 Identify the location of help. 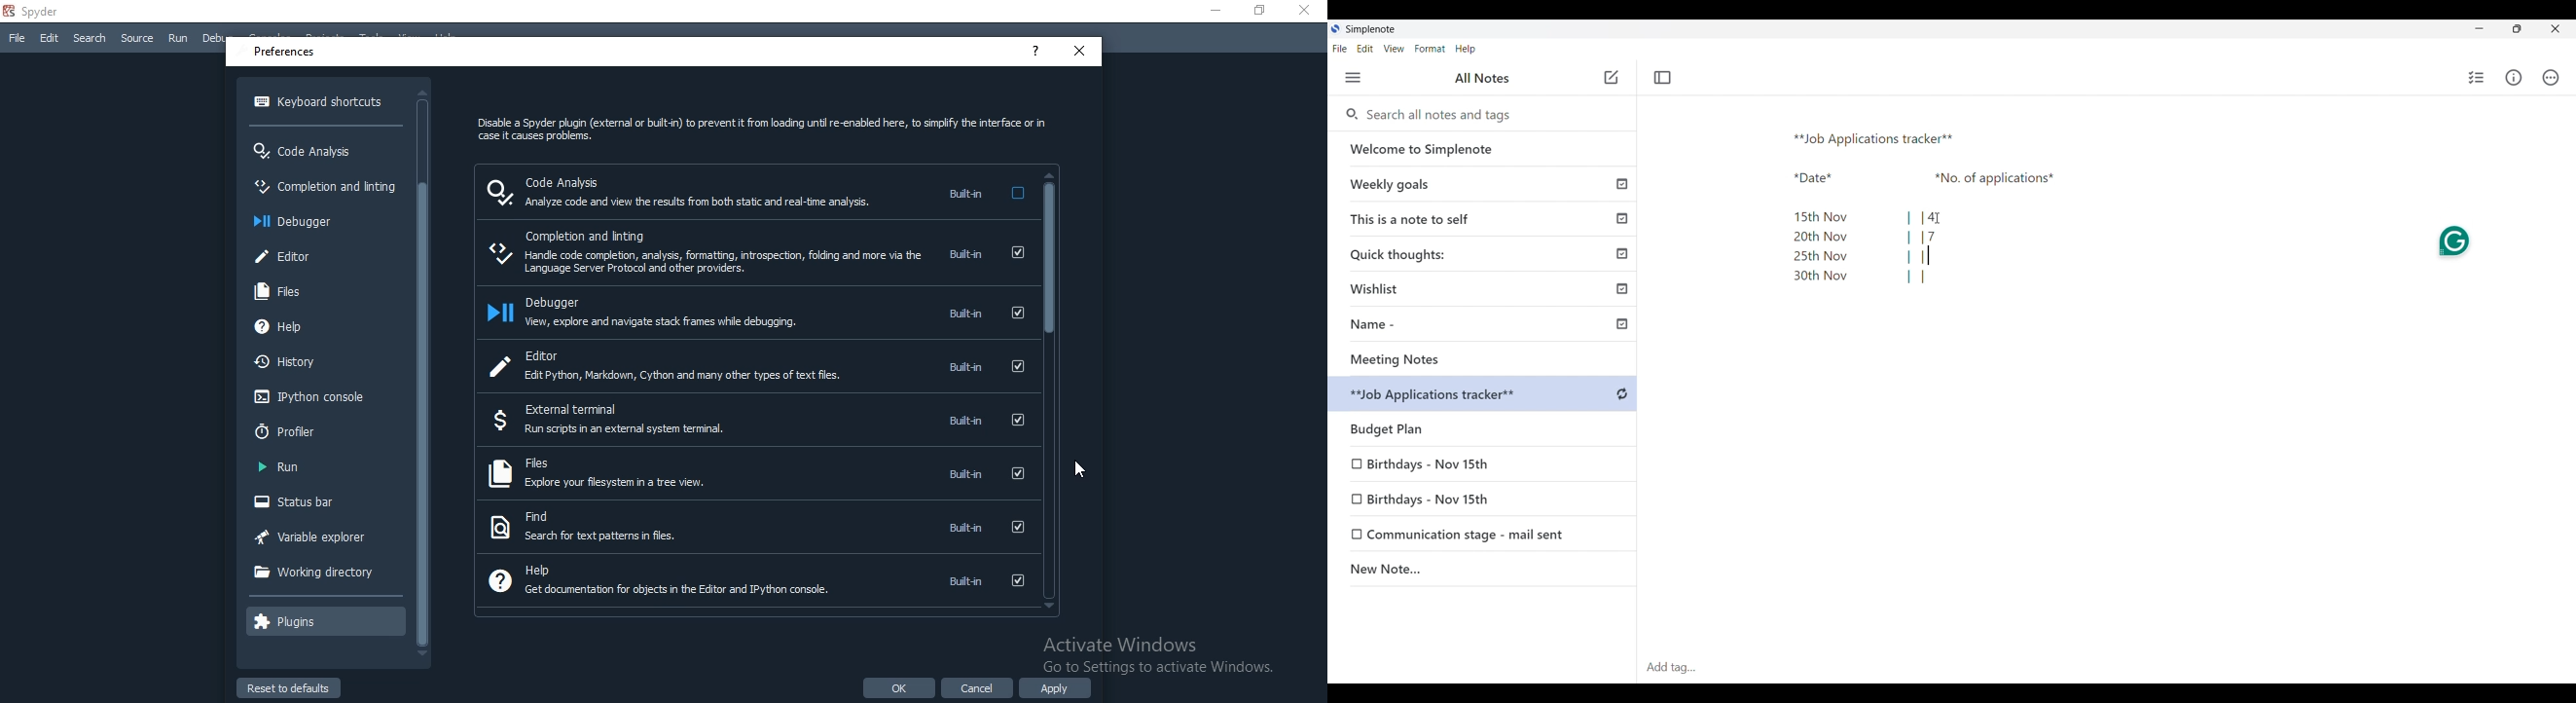
(1035, 52).